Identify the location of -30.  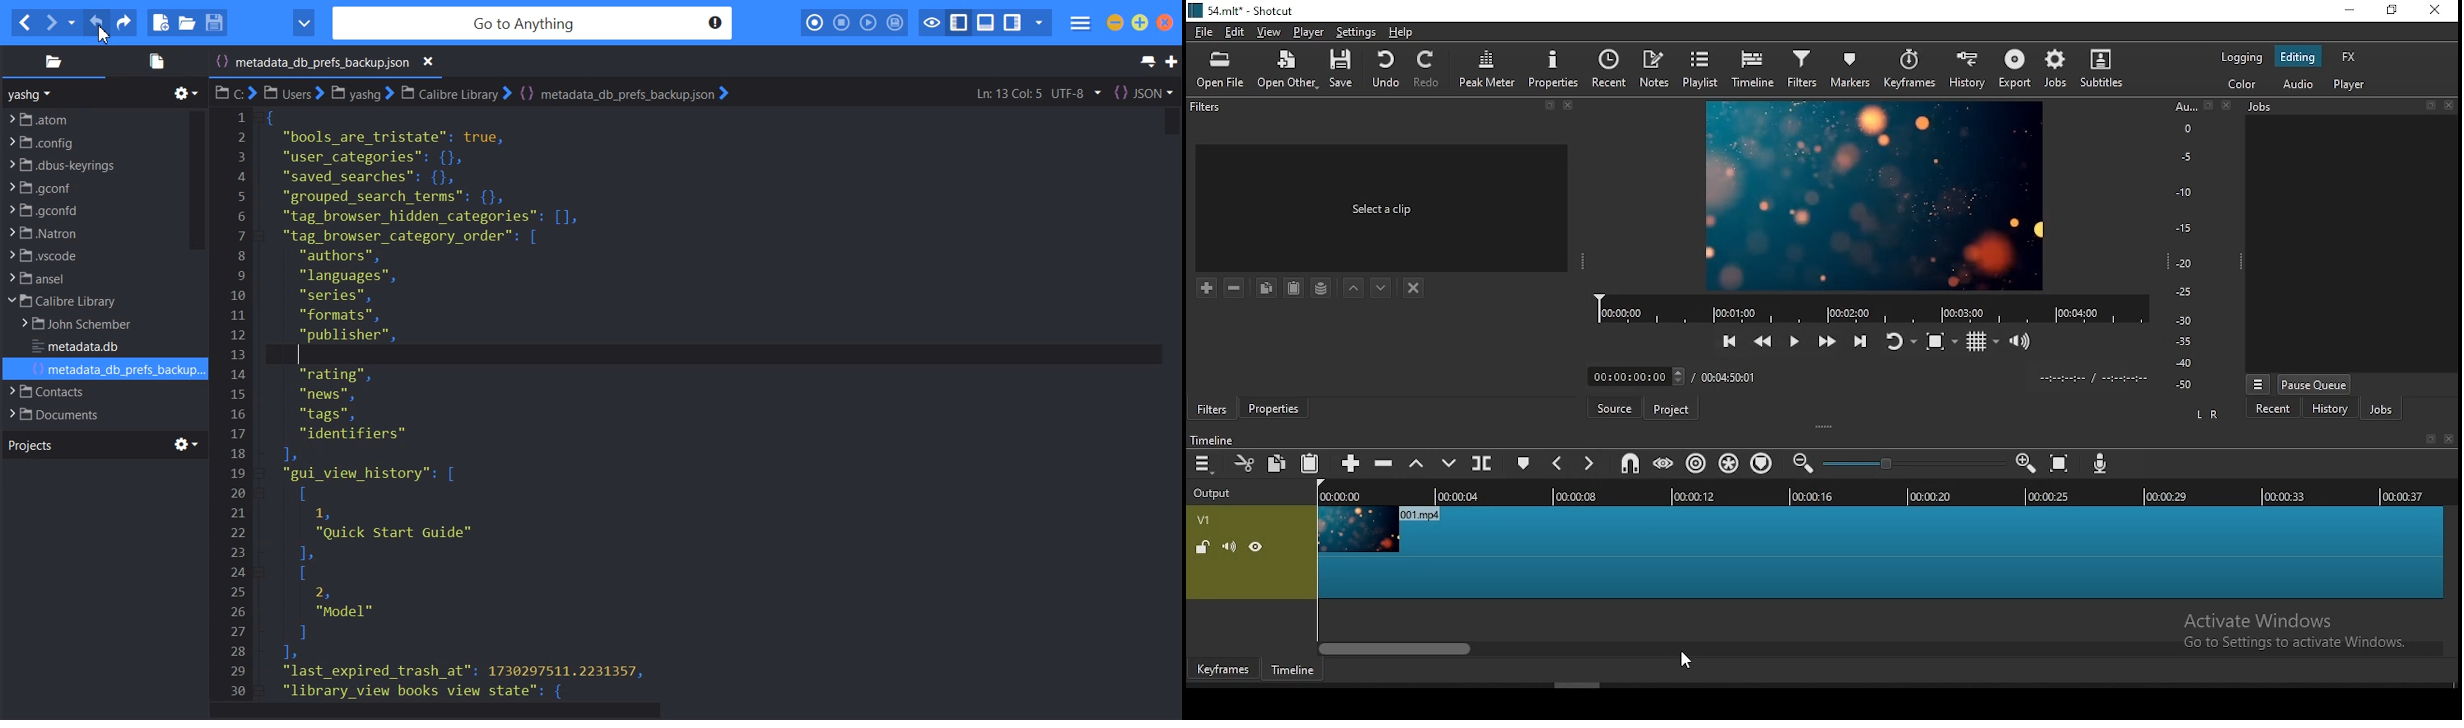
(2187, 320).